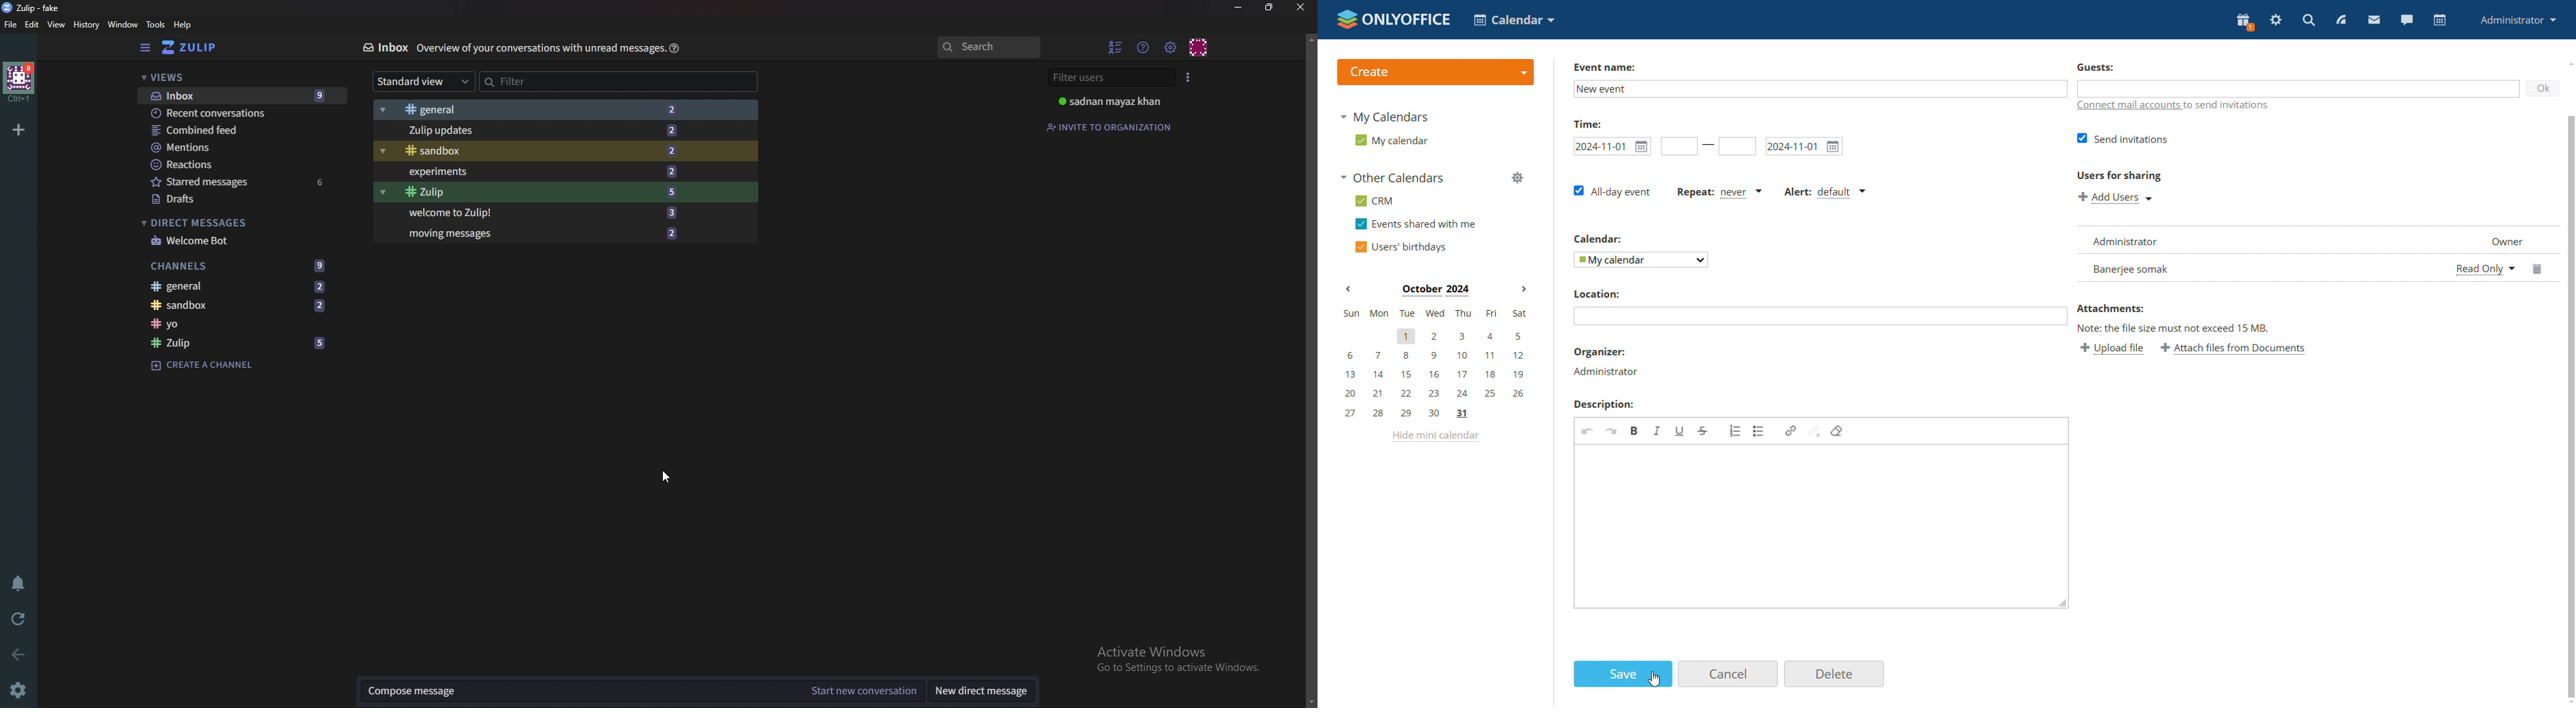 The image size is (2576, 728). I want to click on Filter, so click(618, 81).